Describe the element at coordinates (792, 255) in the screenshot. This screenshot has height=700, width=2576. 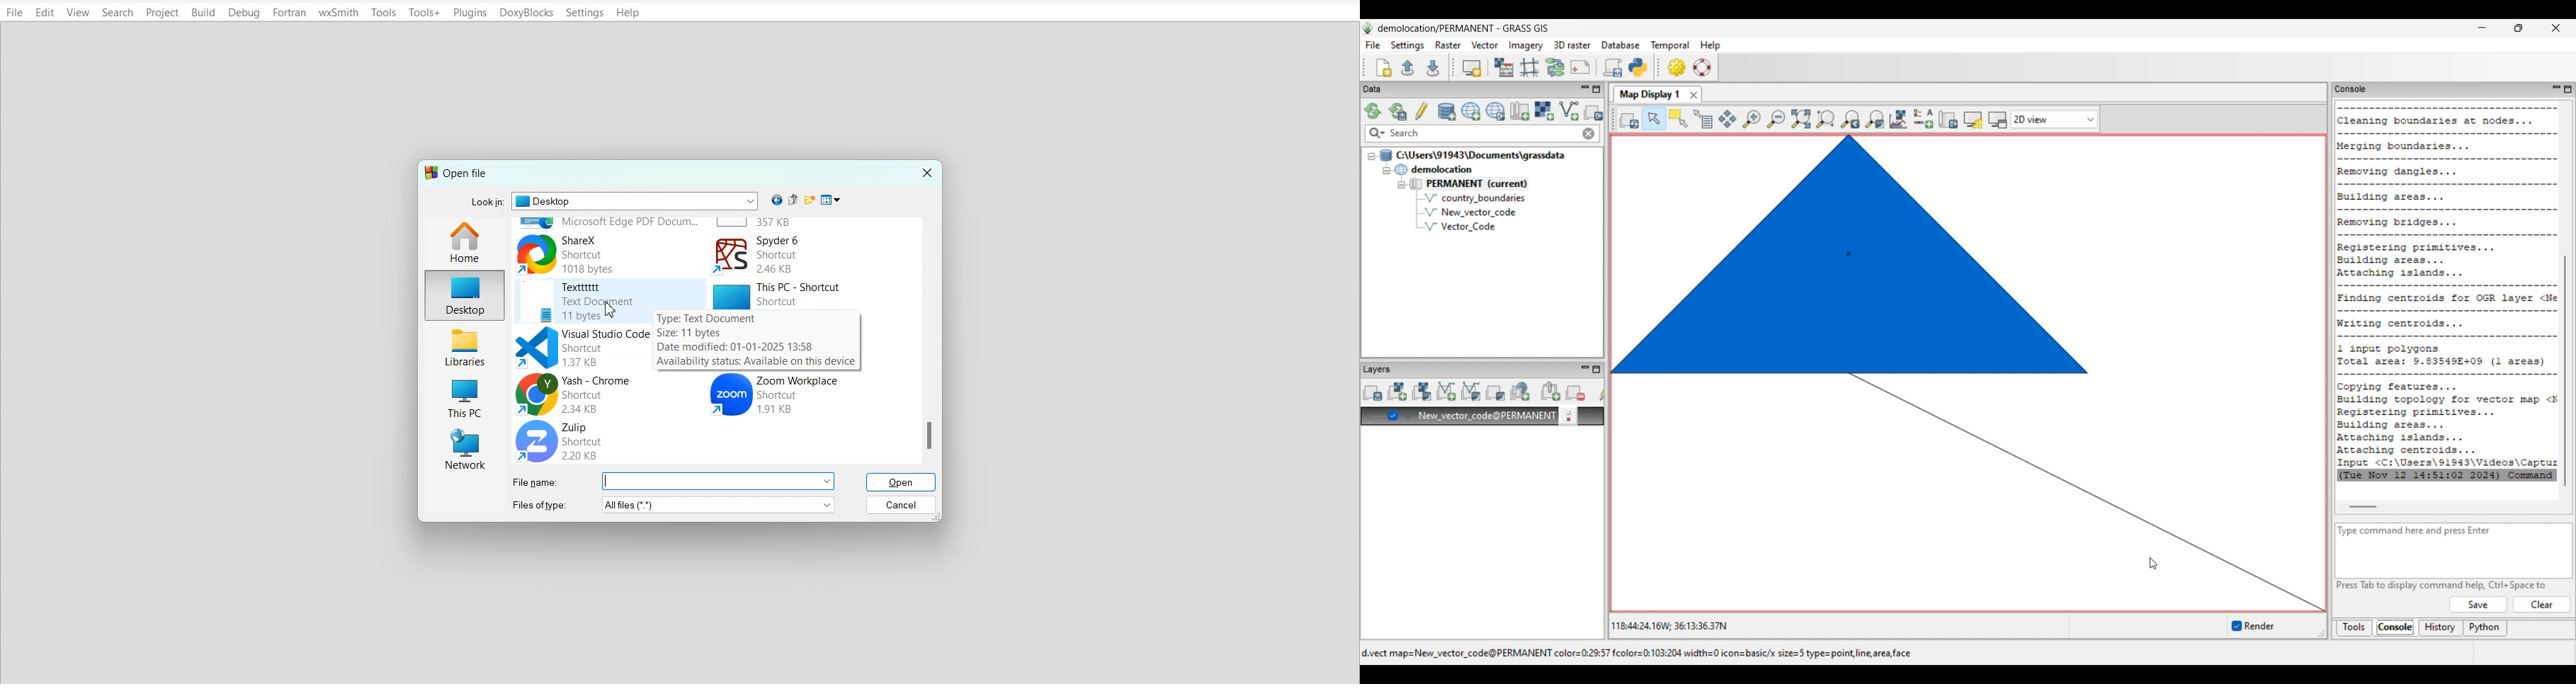
I see `Spyder` at that location.